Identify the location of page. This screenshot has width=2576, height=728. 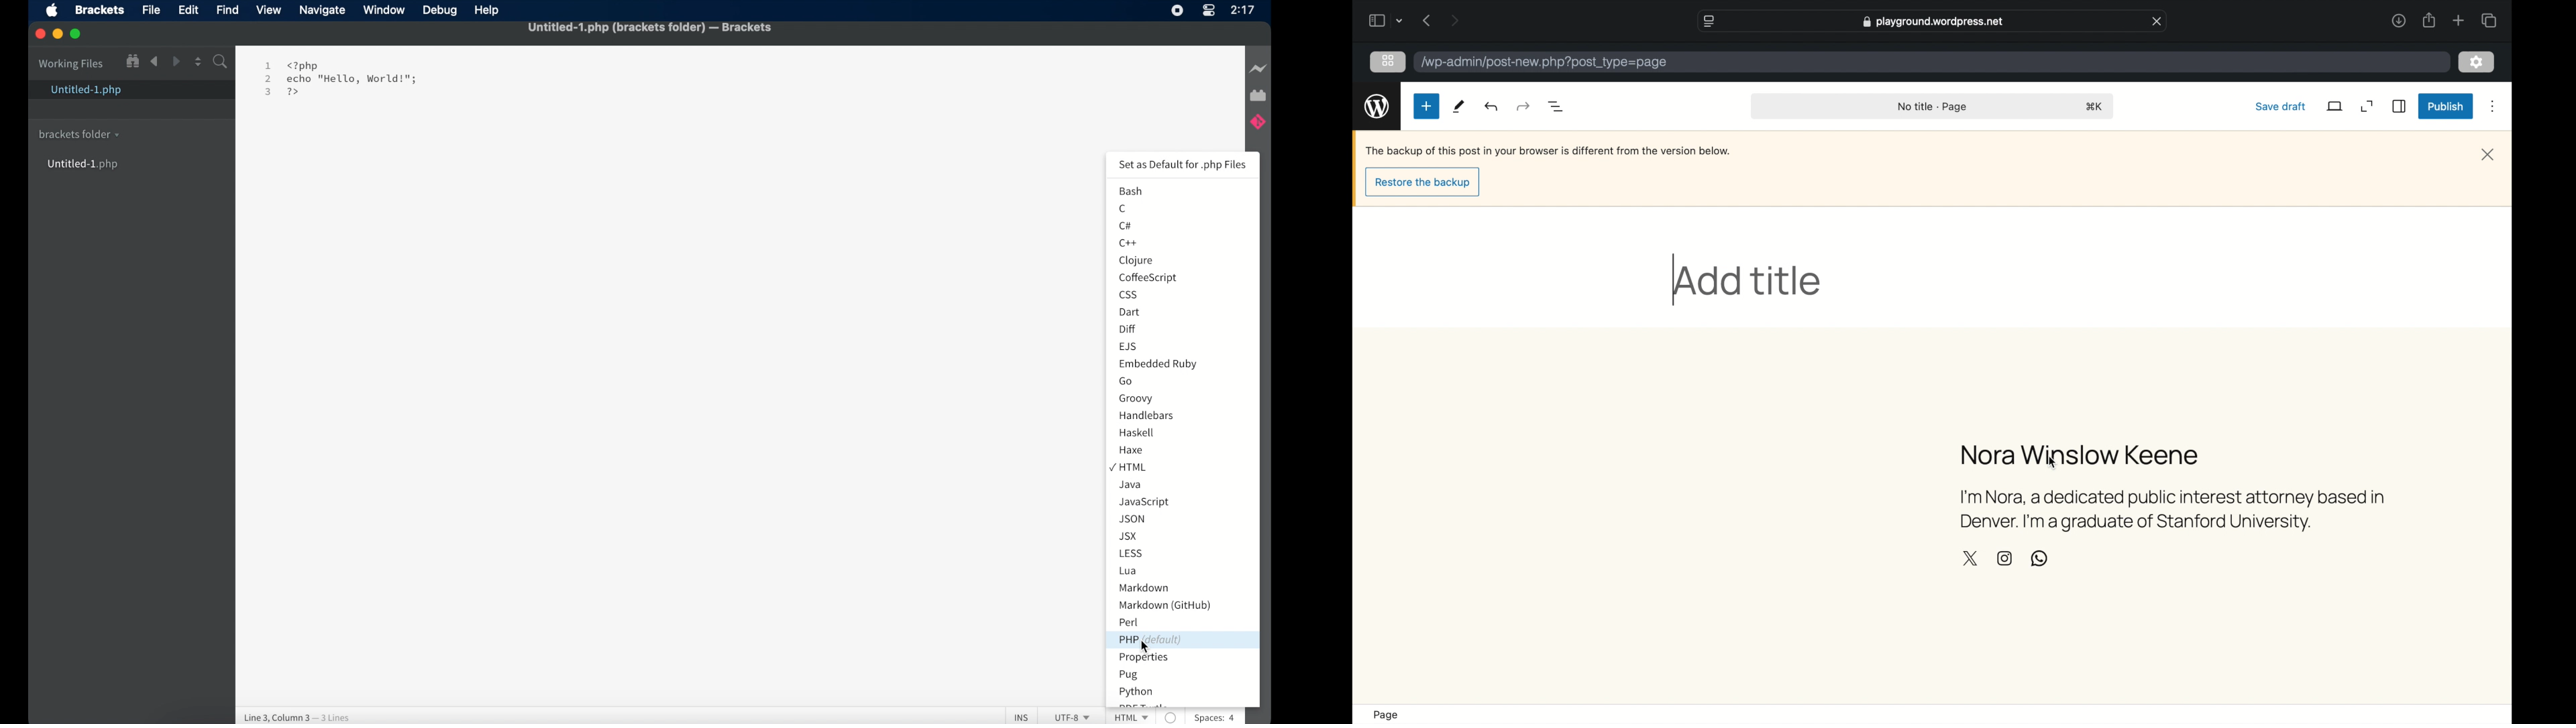
(1387, 715).